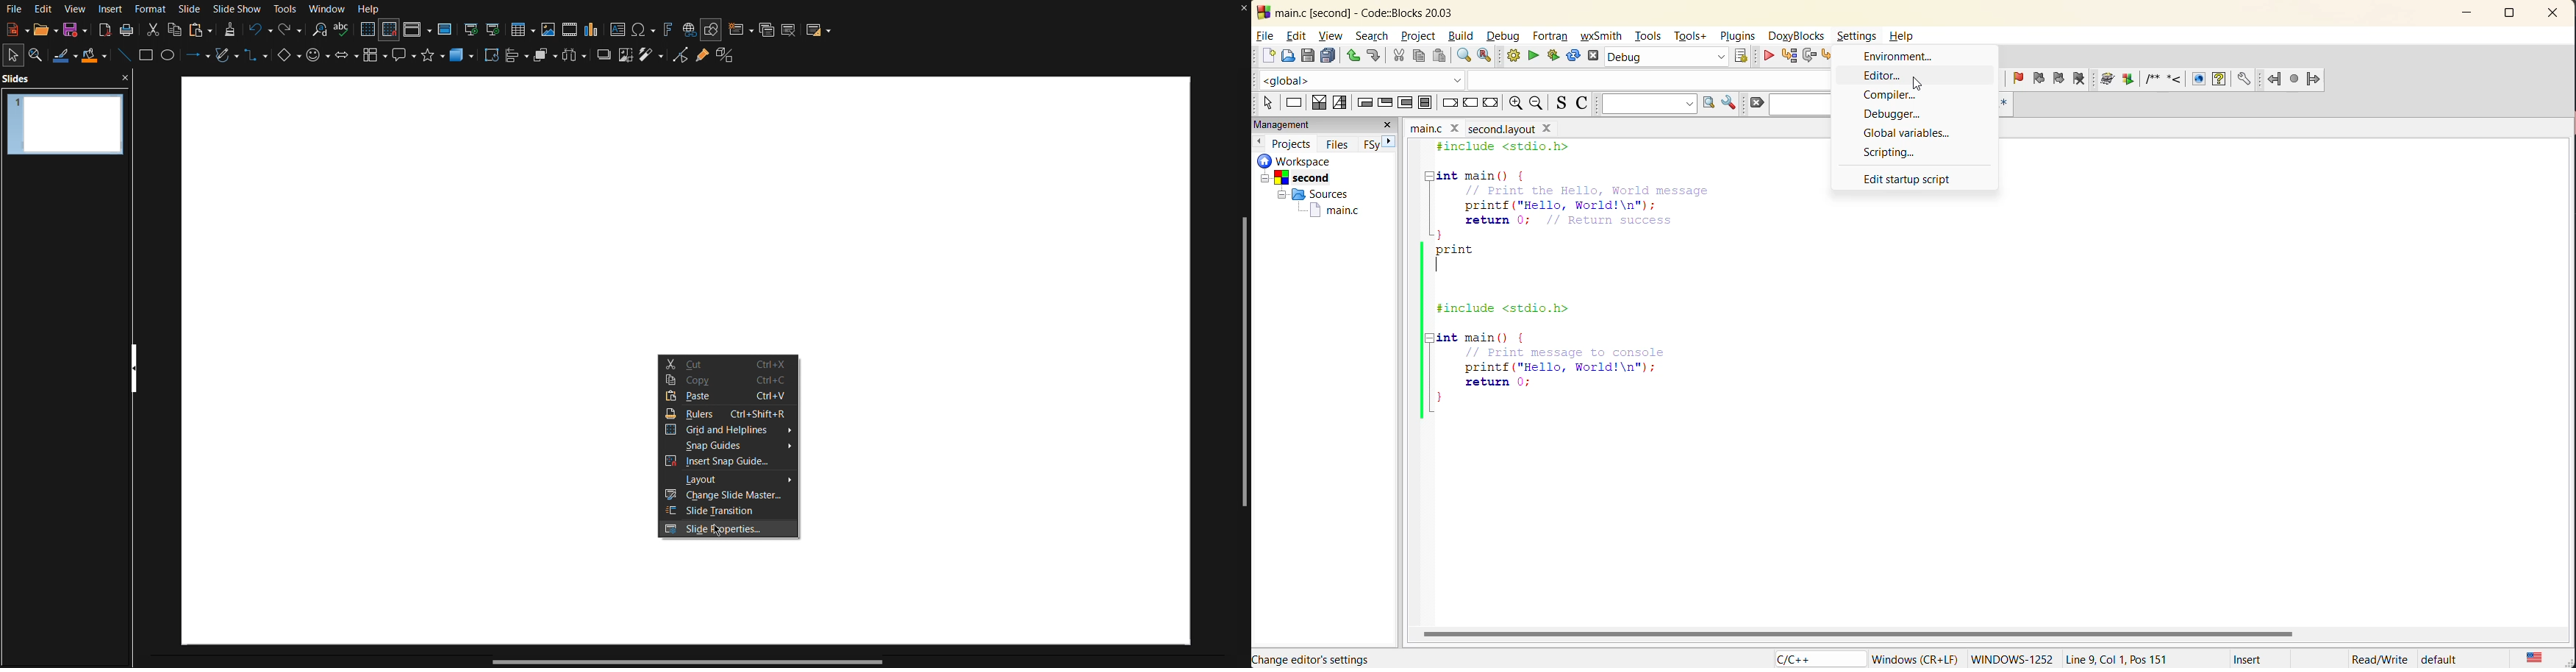 The image size is (2576, 672). What do you see at coordinates (127, 78) in the screenshot?
I see `close` at bounding box center [127, 78].